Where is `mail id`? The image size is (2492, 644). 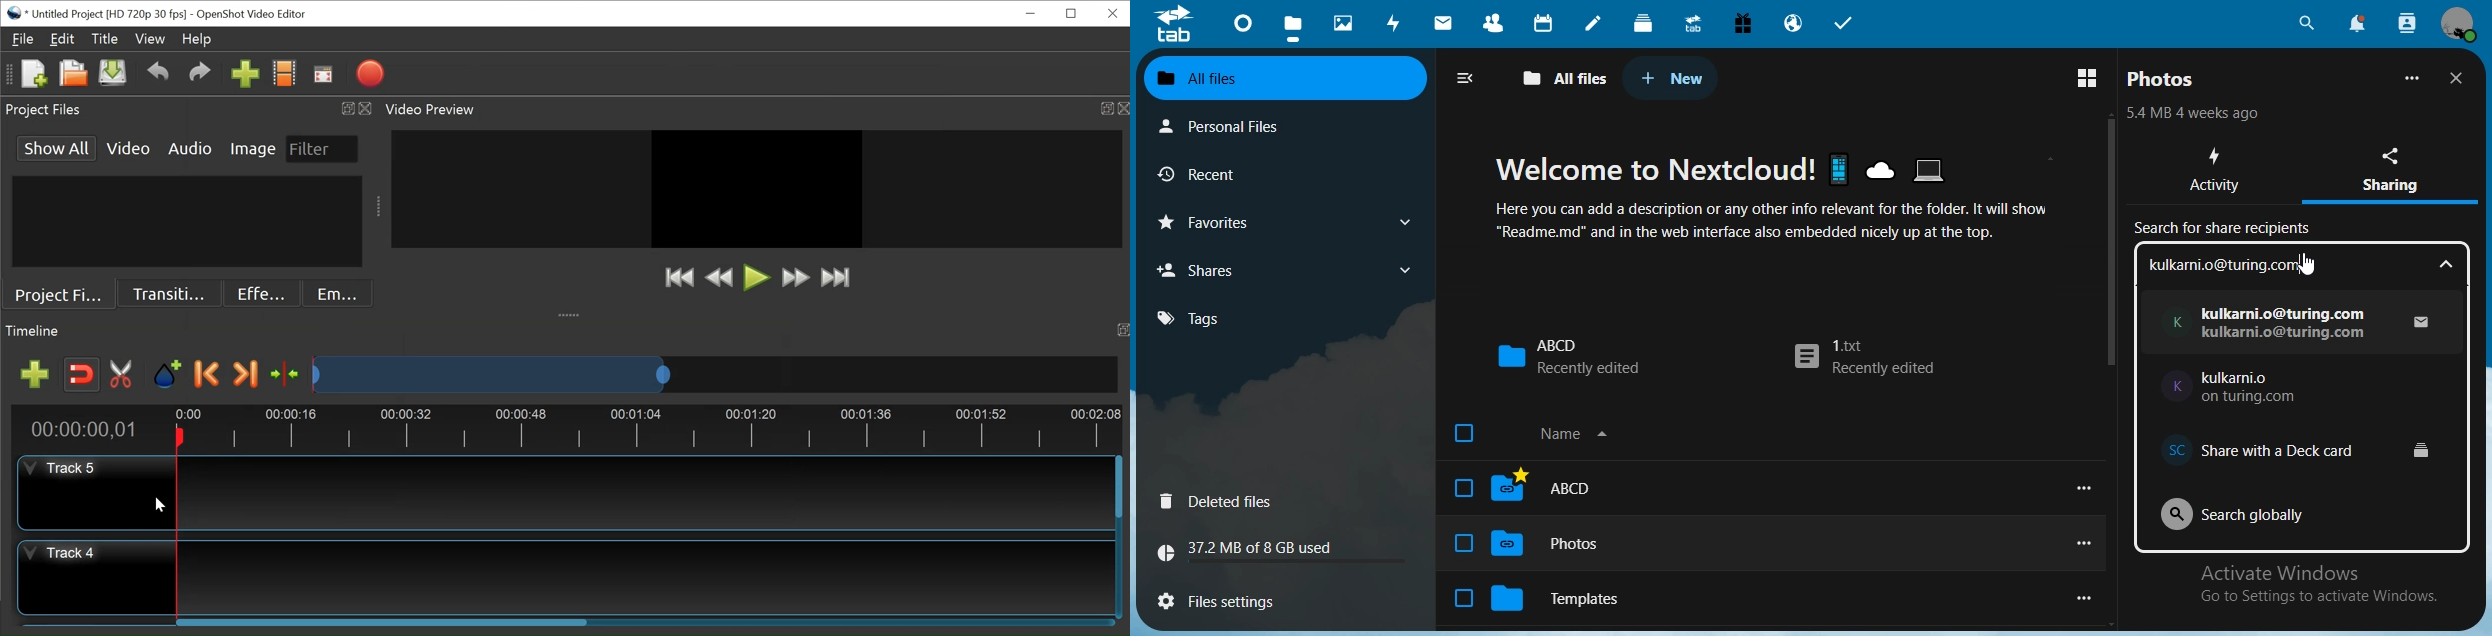 mail id is located at coordinates (2258, 388).